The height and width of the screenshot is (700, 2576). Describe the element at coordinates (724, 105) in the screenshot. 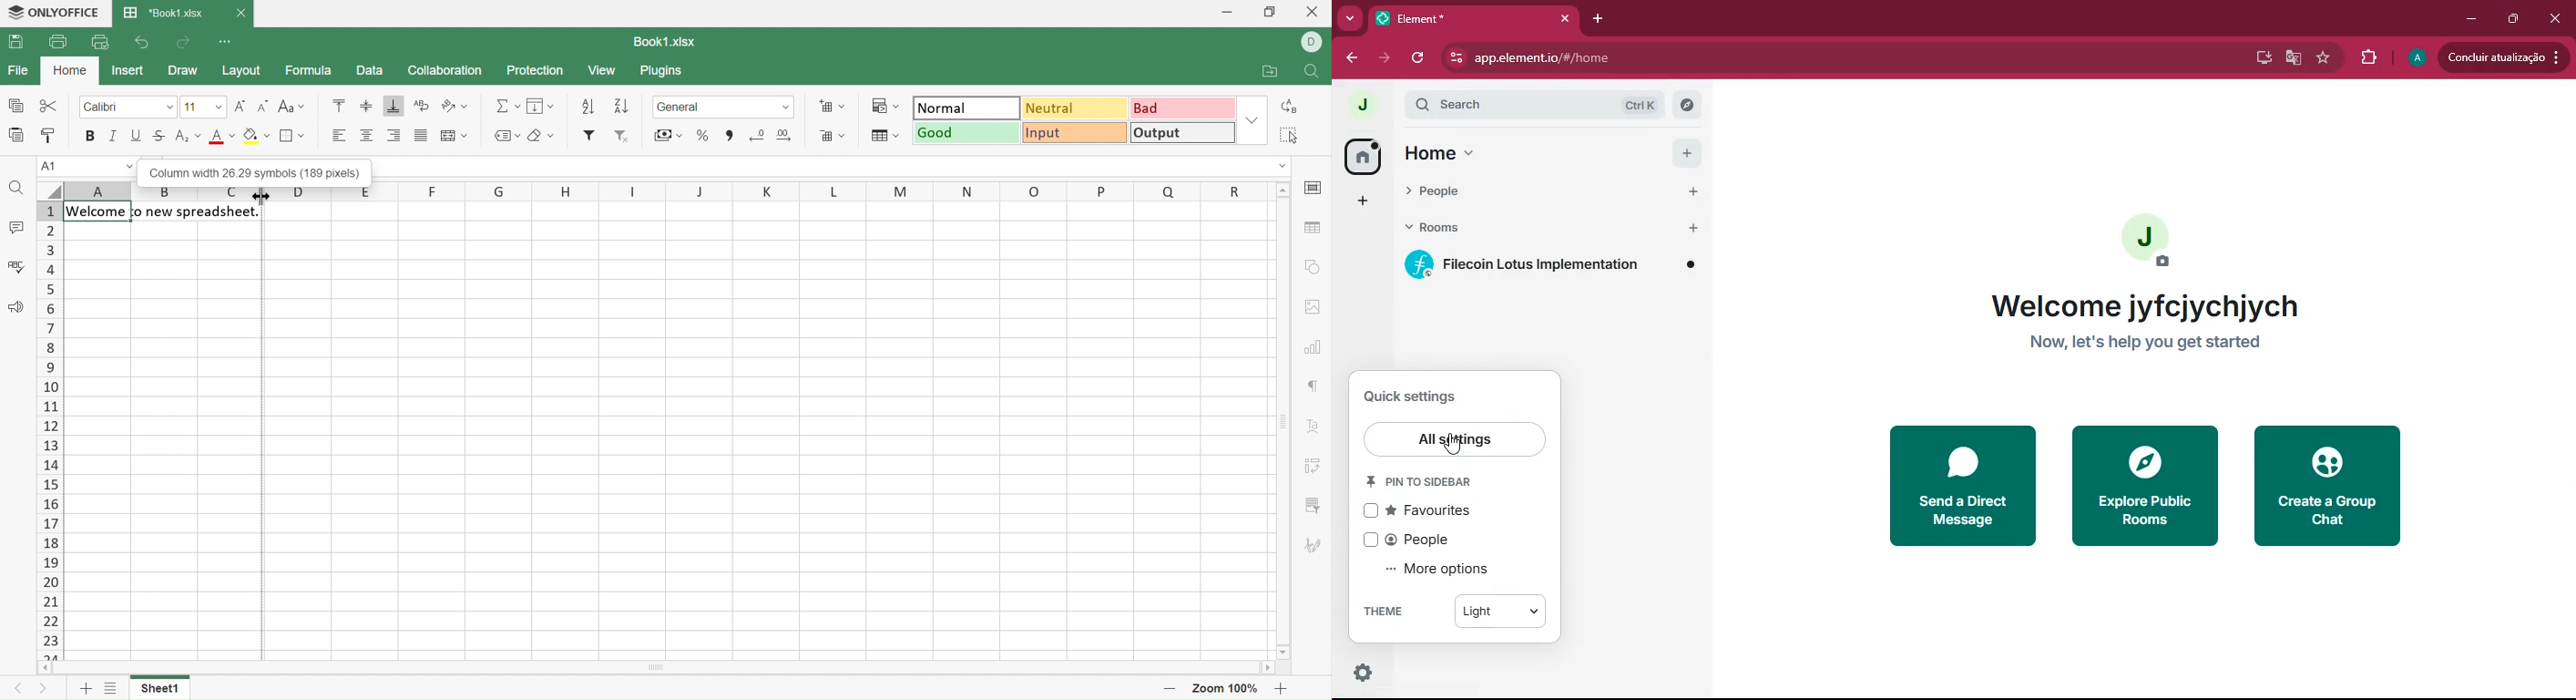

I see `General` at that location.